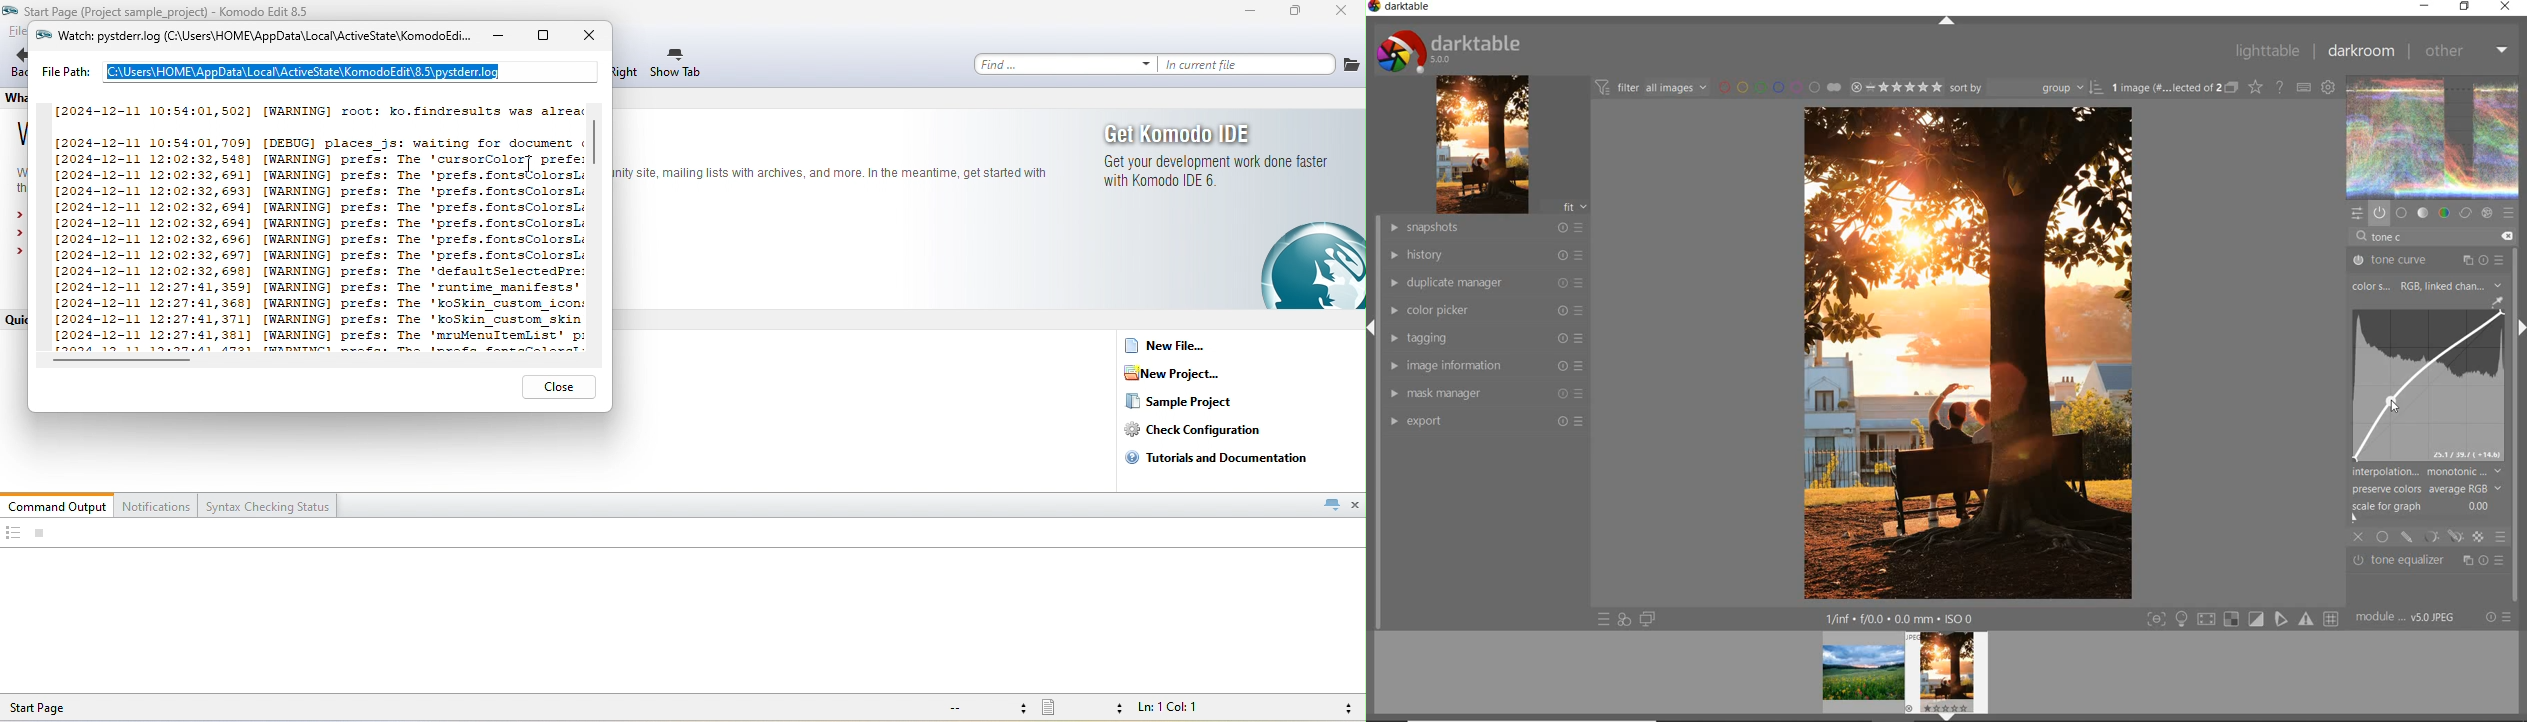 This screenshot has width=2548, height=728. Describe the element at coordinates (2428, 472) in the screenshot. I see `interpolation` at that location.